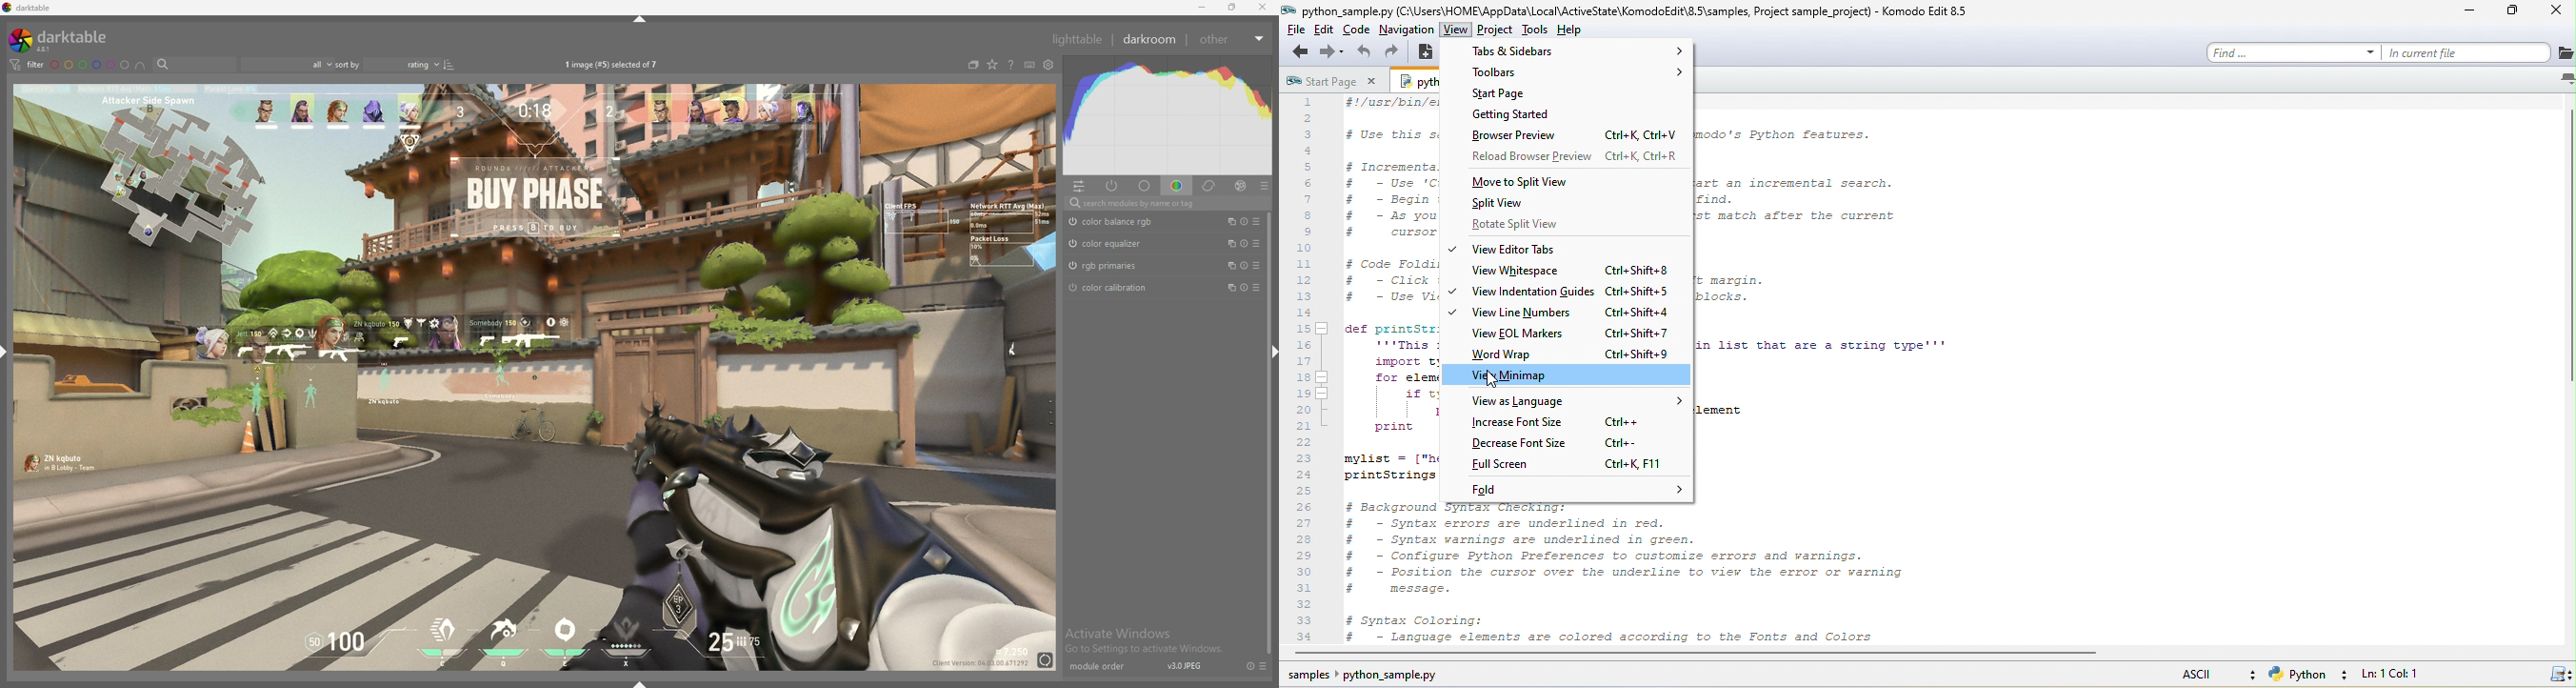 The height and width of the screenshot is (700, 2576). Describe the element at coordinates (1354, 32) in the screenshot. I see `code` at that location.